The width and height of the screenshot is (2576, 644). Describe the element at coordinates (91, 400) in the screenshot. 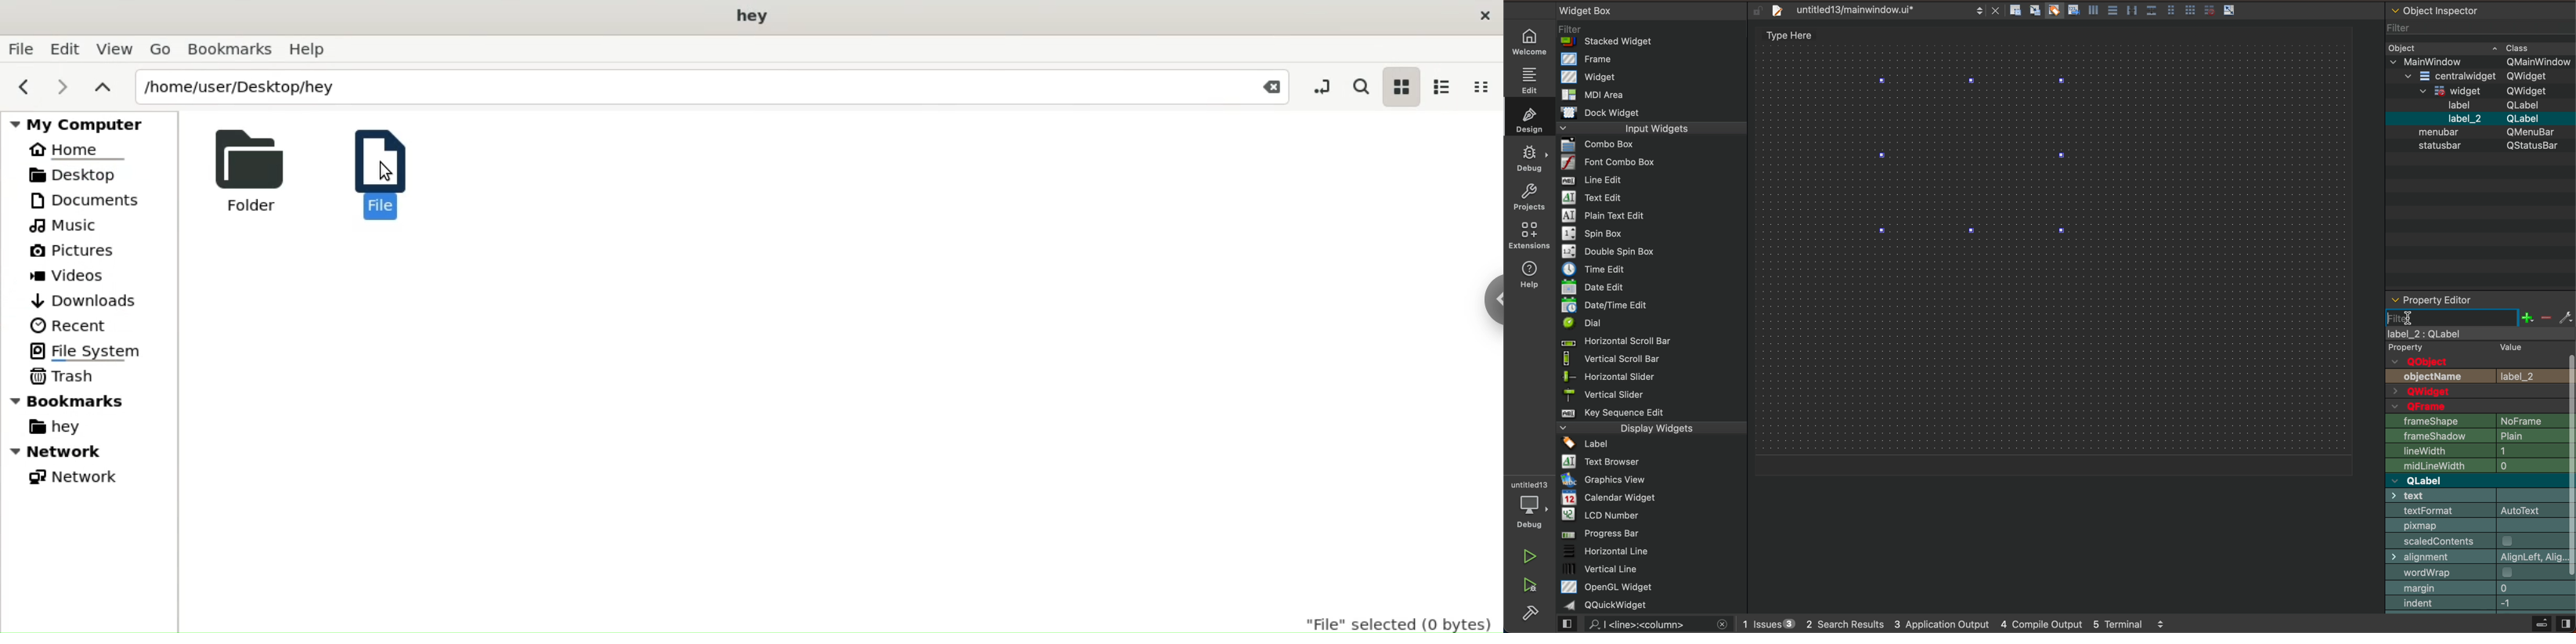

I see `bookmarks` at that location.